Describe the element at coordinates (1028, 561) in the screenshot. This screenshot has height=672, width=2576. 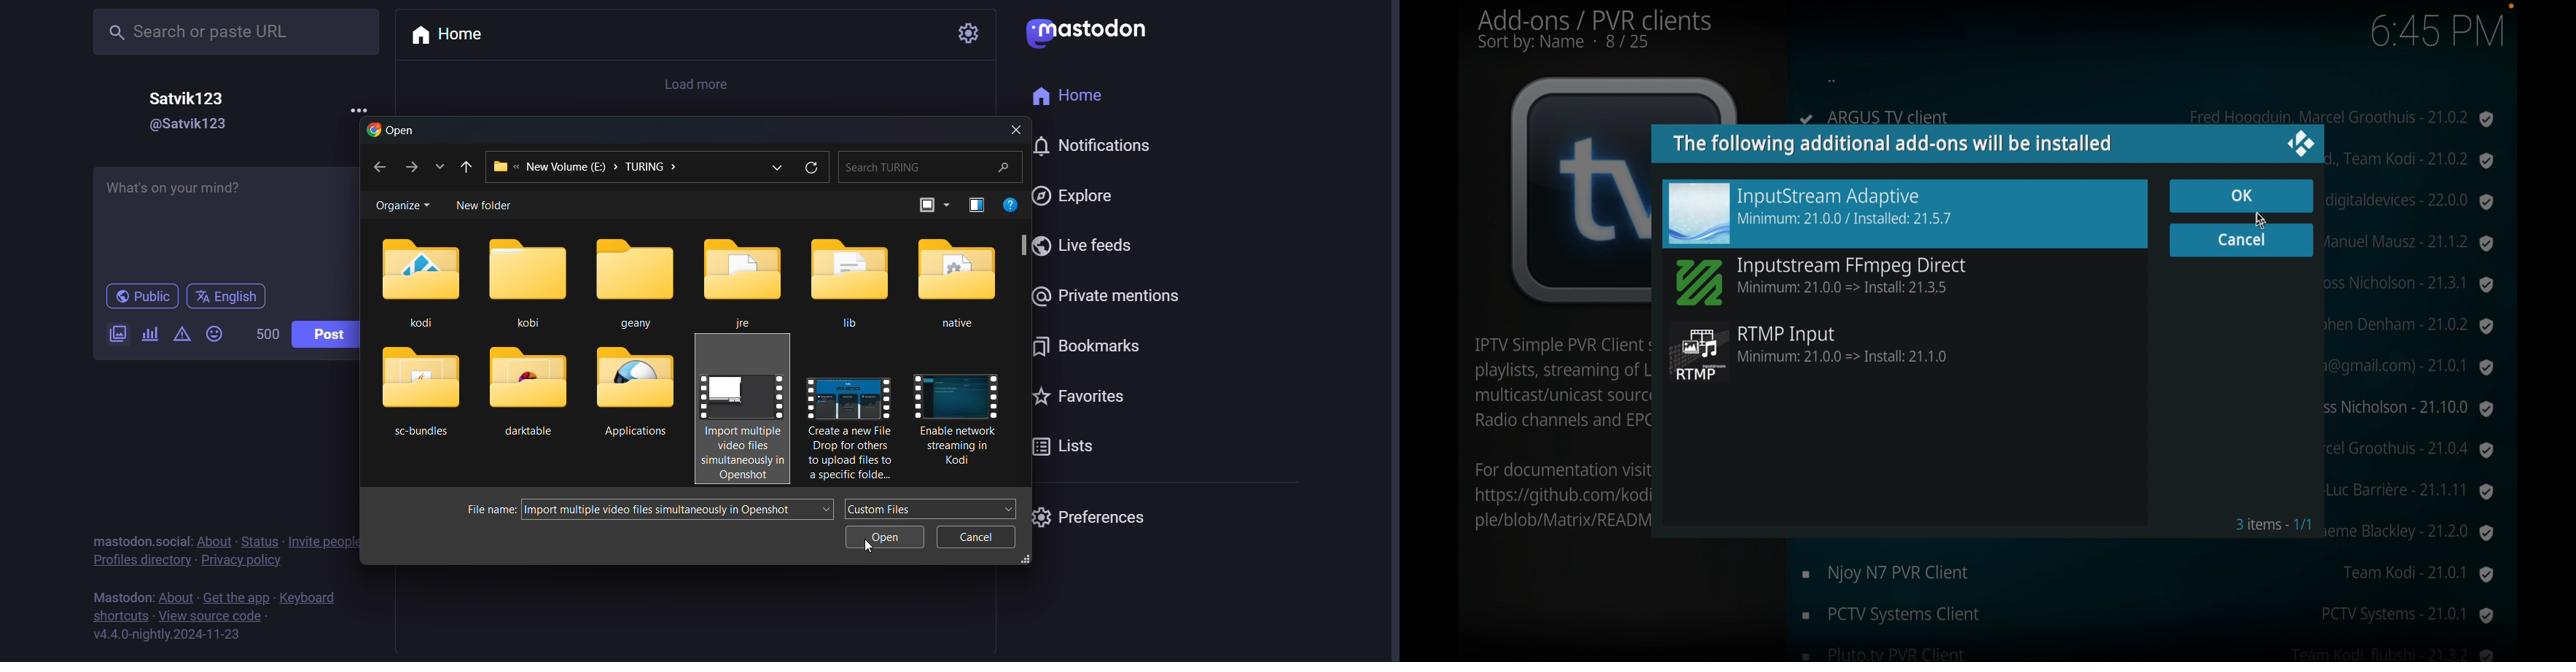
I see `resize` at that location.